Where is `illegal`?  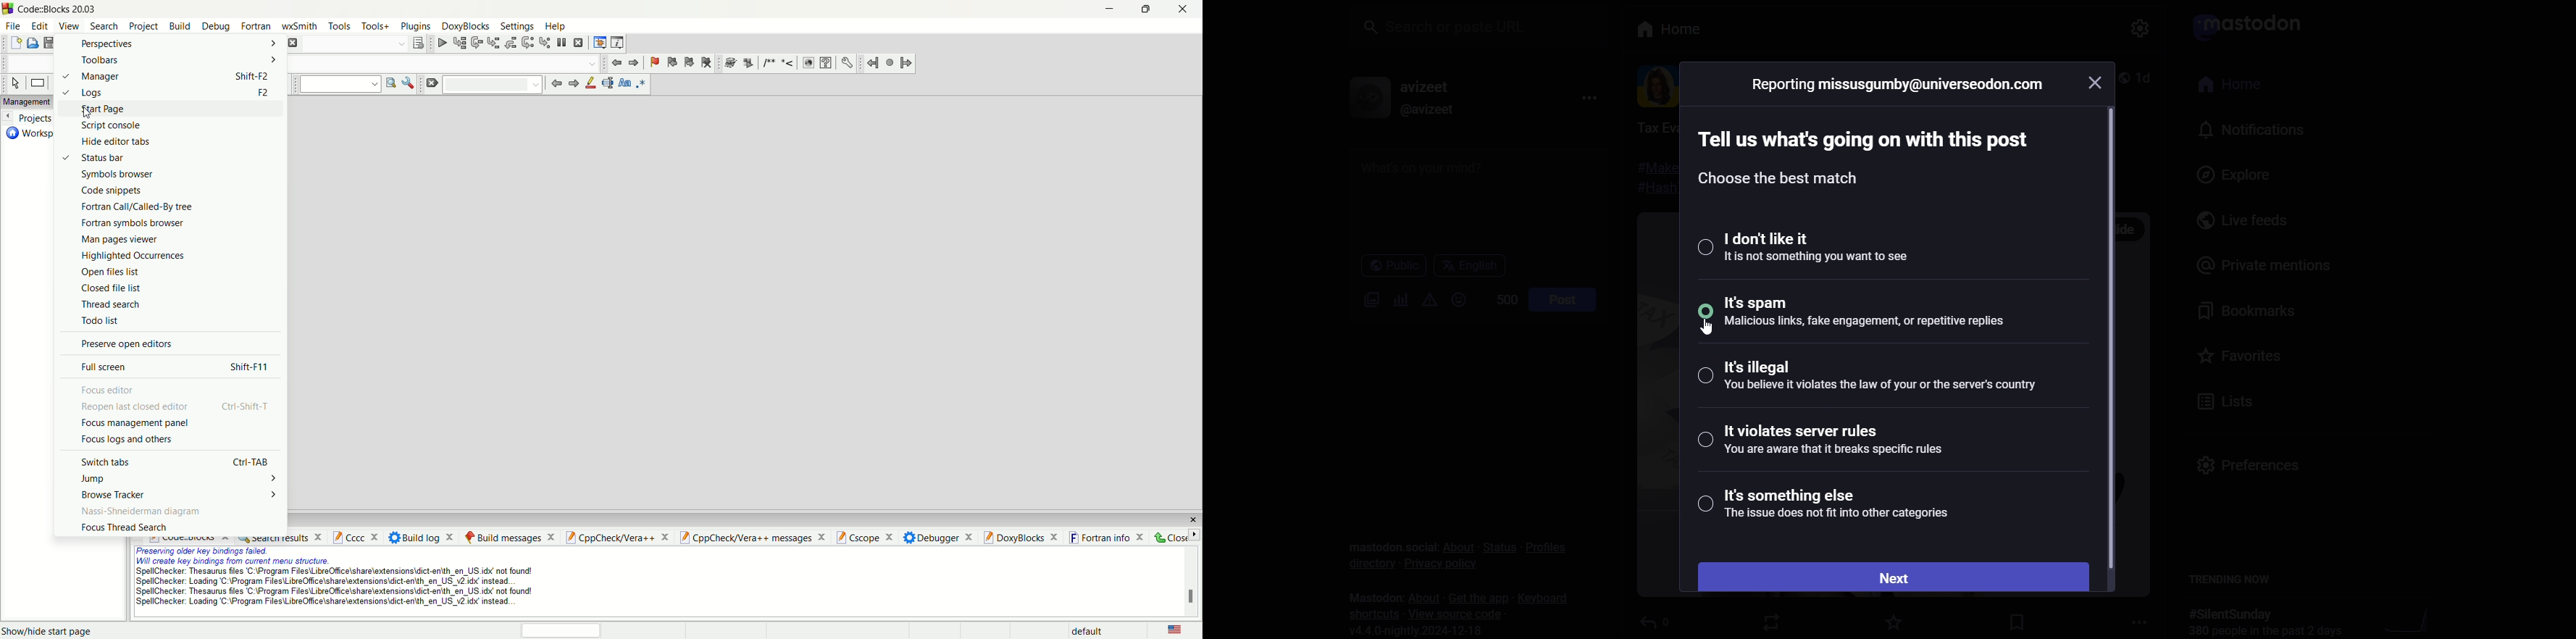 illegal is located at coordinates (1865, 377).